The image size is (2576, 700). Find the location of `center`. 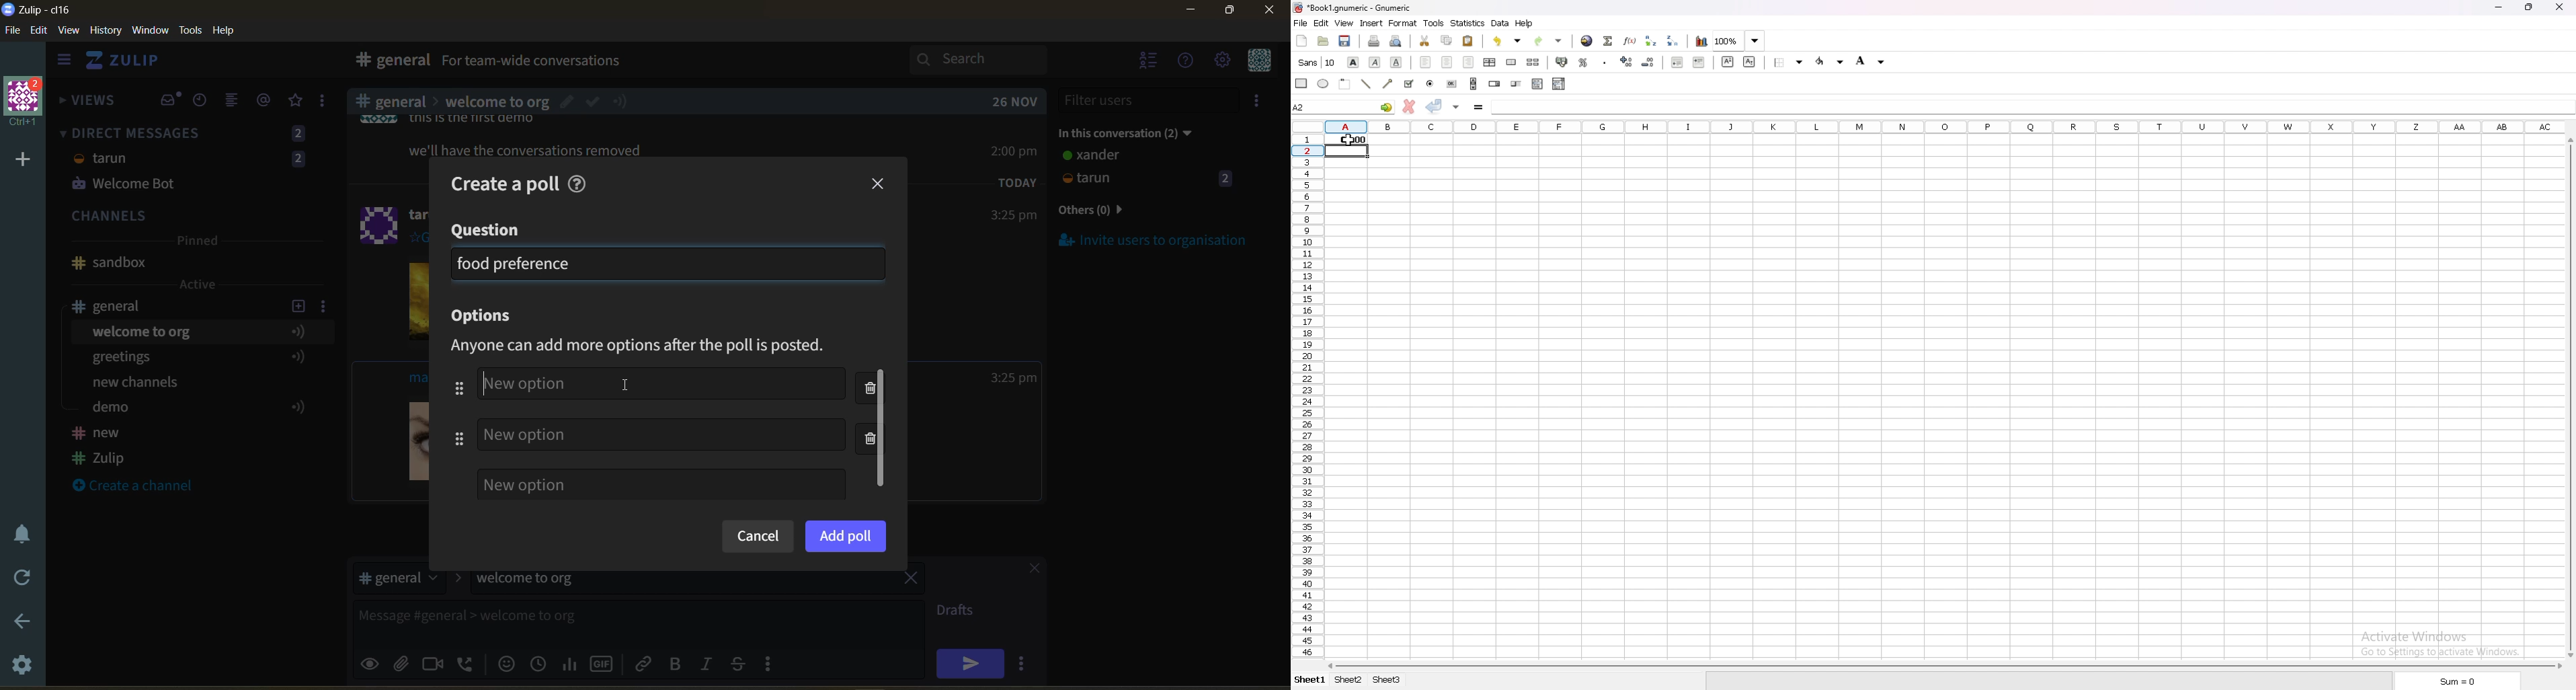

center is located at coordinates (1447, 62).